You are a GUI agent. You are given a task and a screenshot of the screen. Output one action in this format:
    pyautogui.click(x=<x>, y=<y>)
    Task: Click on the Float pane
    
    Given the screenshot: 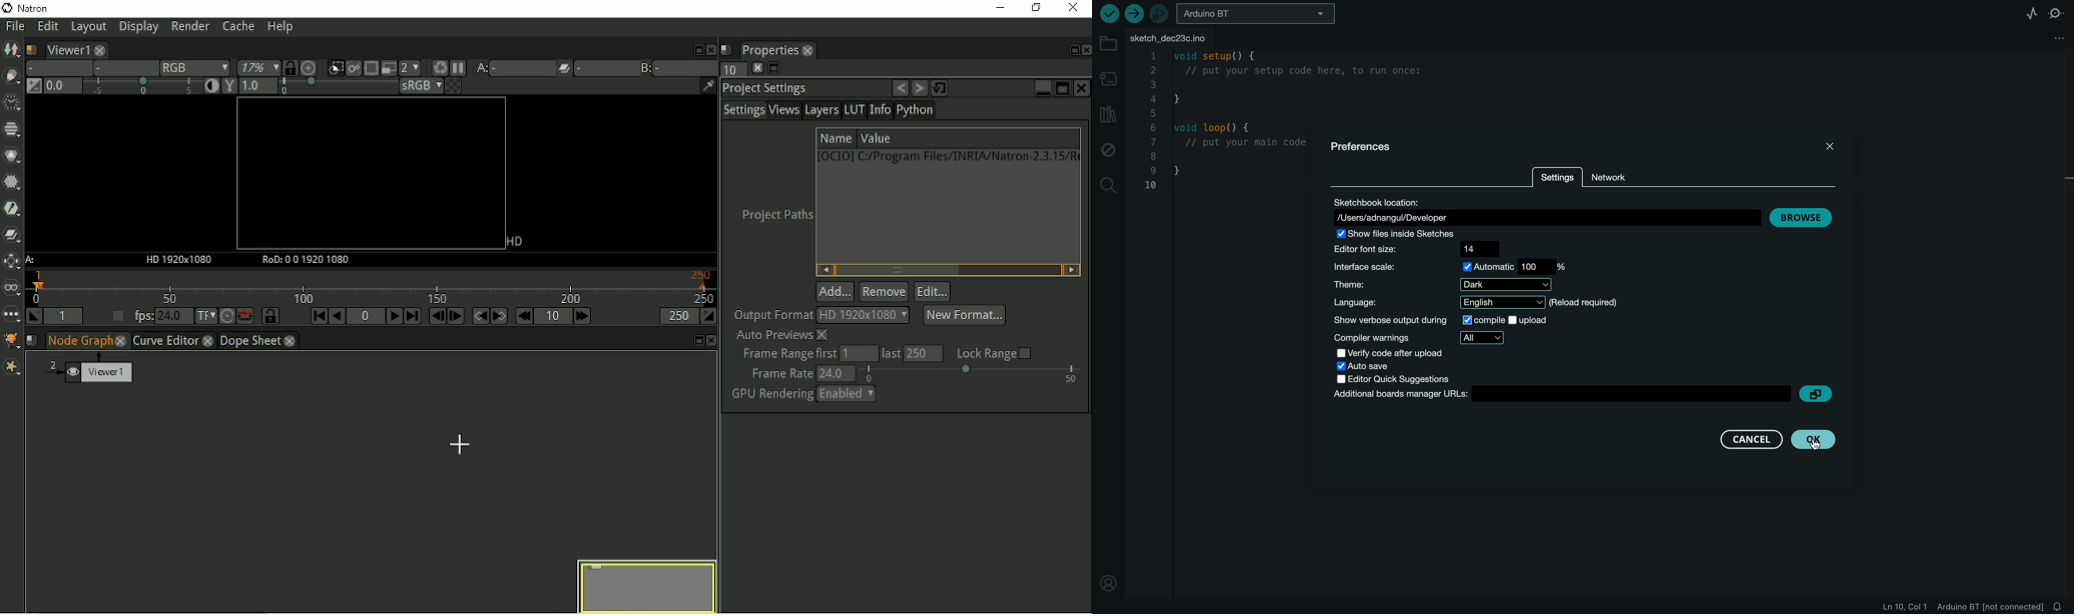 What is the action you would take?
    pyautogui.click(x=1070, y=50)
    